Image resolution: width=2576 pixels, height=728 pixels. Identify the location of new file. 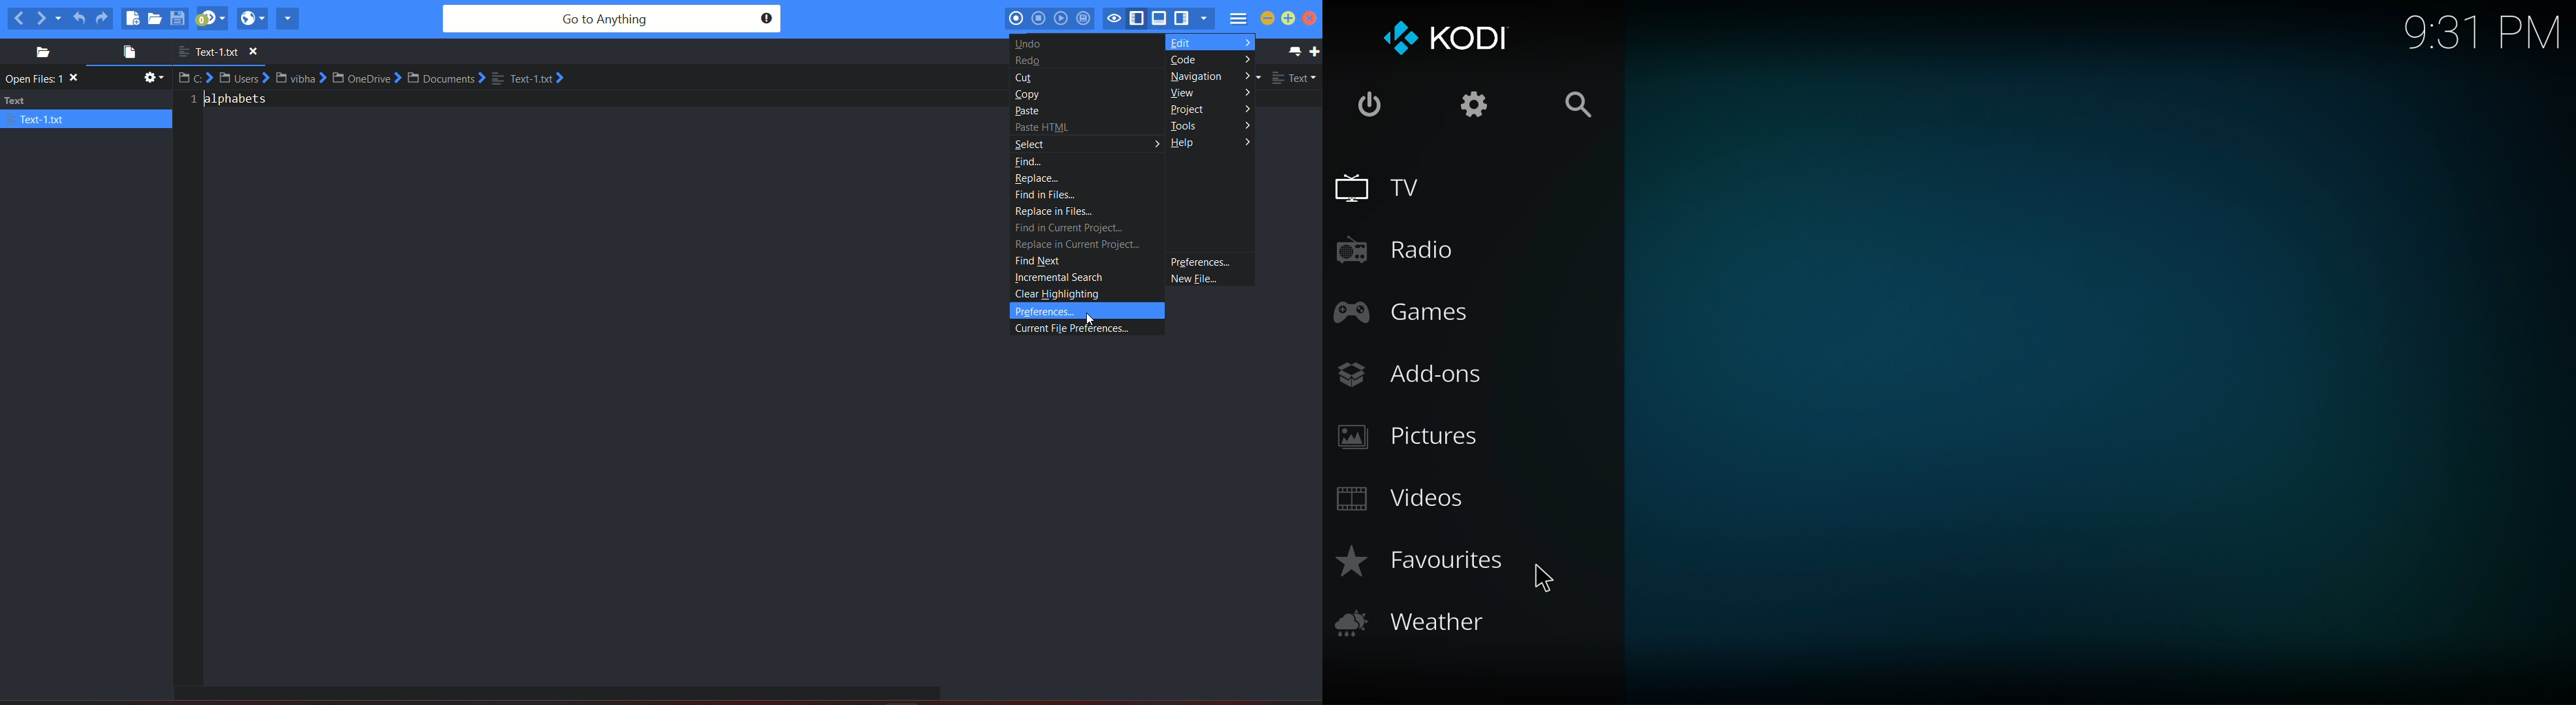
(1198, 280).